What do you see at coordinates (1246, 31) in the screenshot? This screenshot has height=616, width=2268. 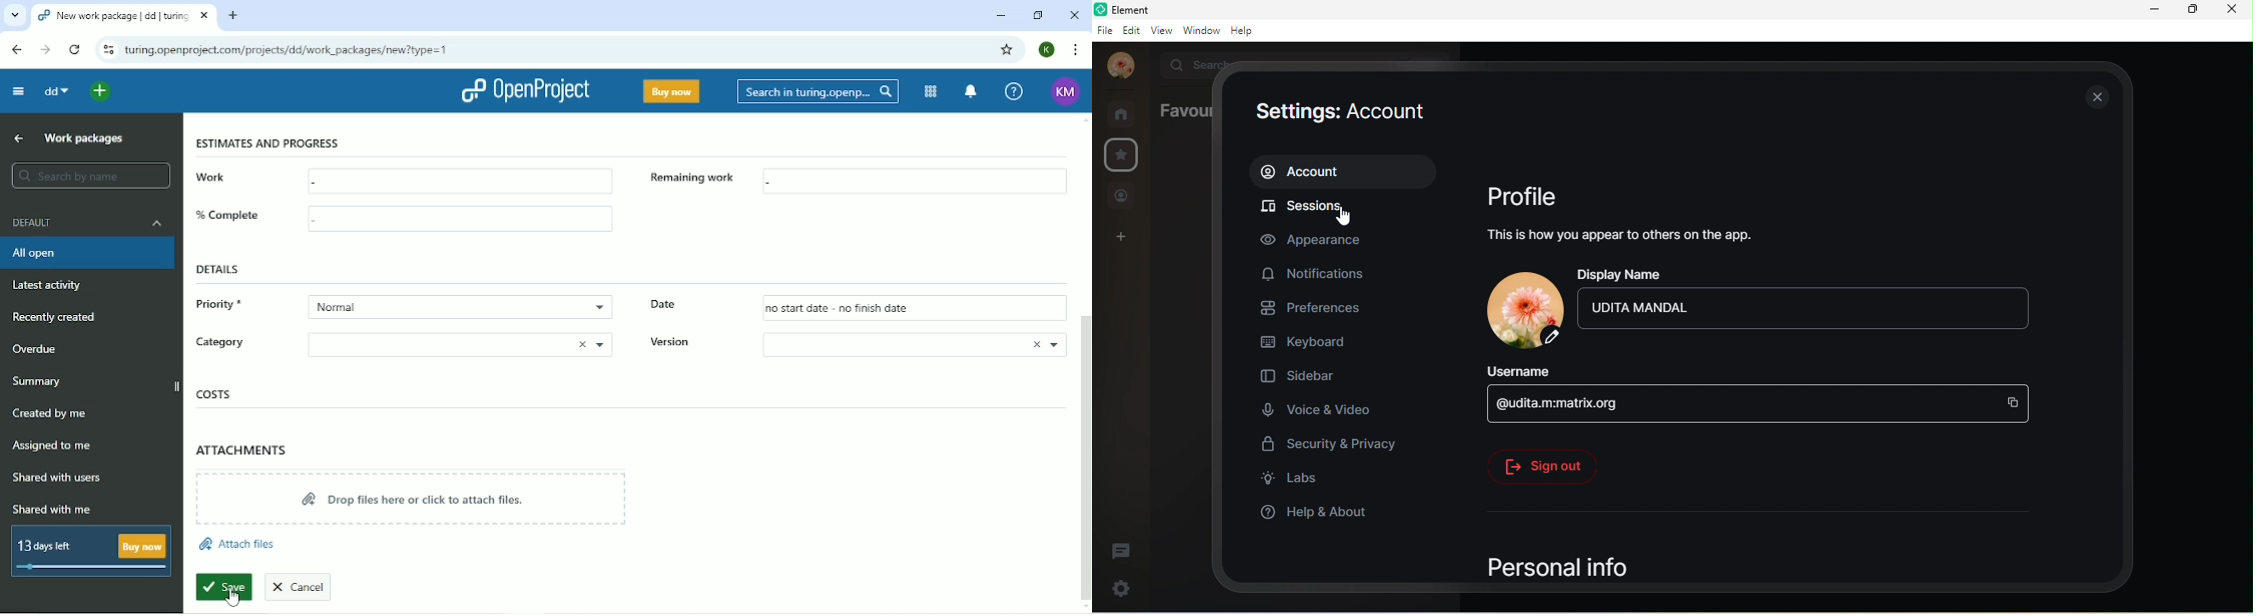 I see `help` at bounding box center [1246, 31].